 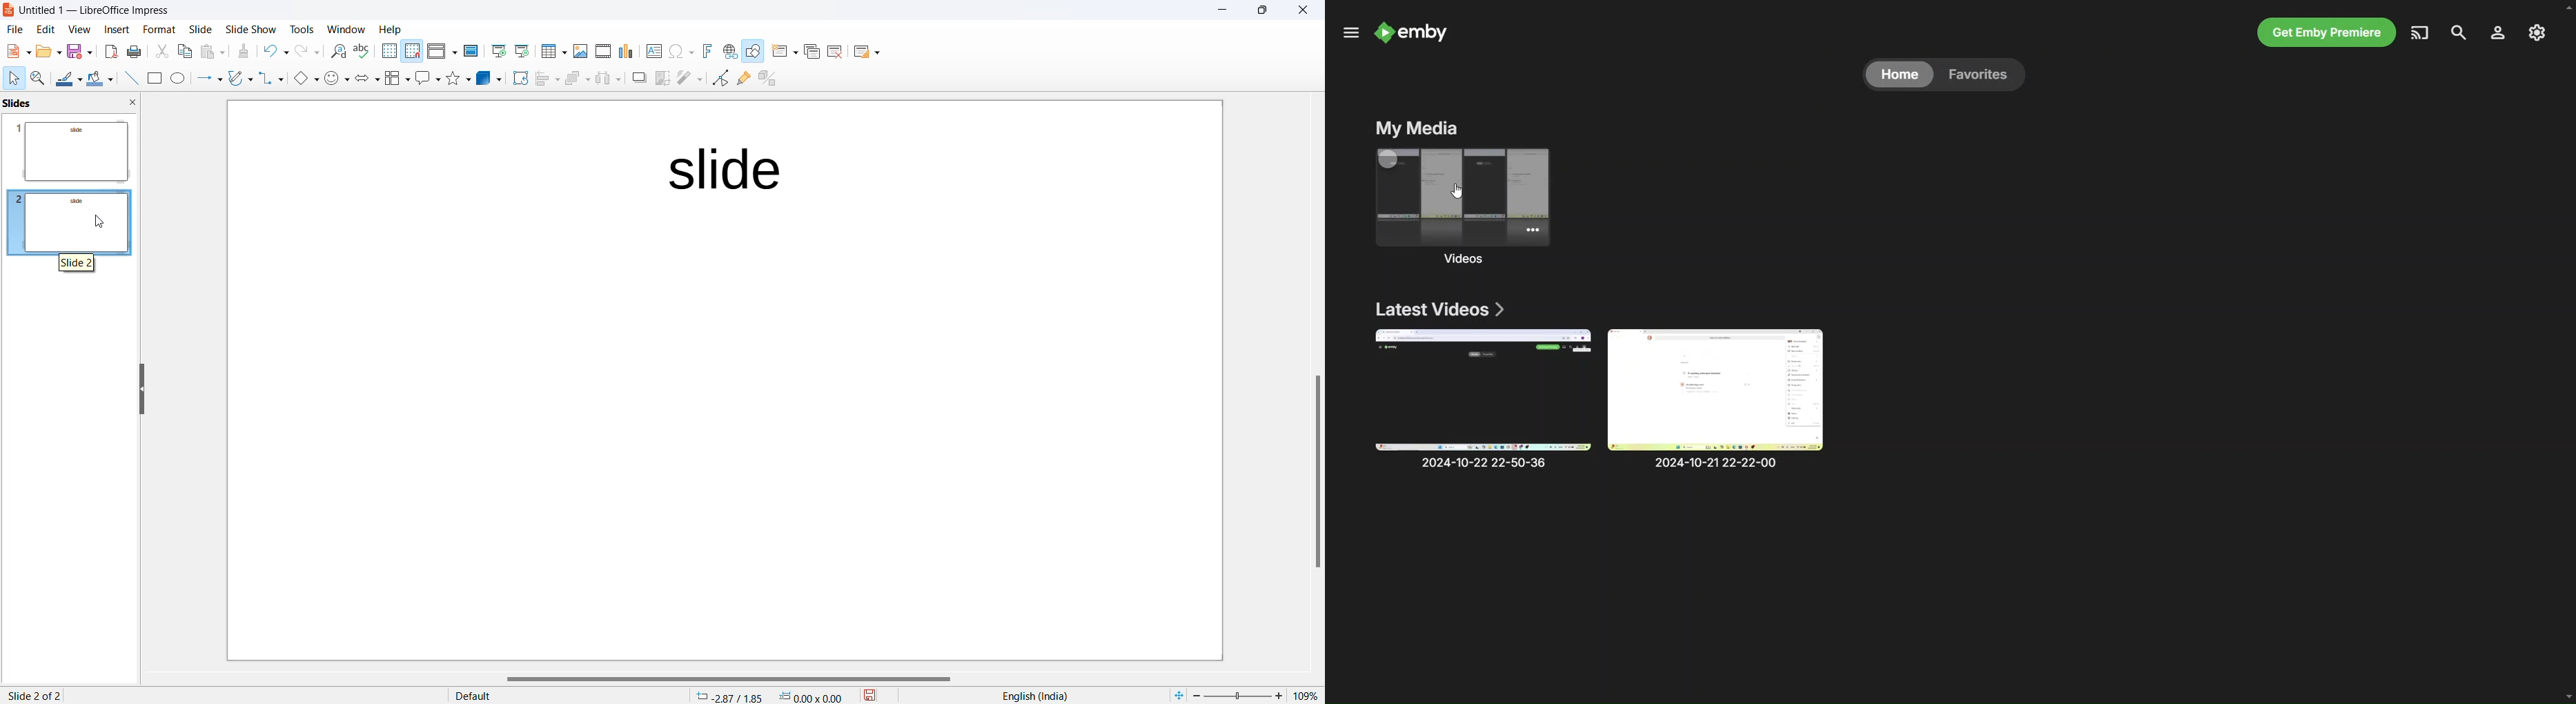 What do you see at coordinates (1264, 13) in the screenshot?
I see `maximize` at bounding box center [1264, 13].